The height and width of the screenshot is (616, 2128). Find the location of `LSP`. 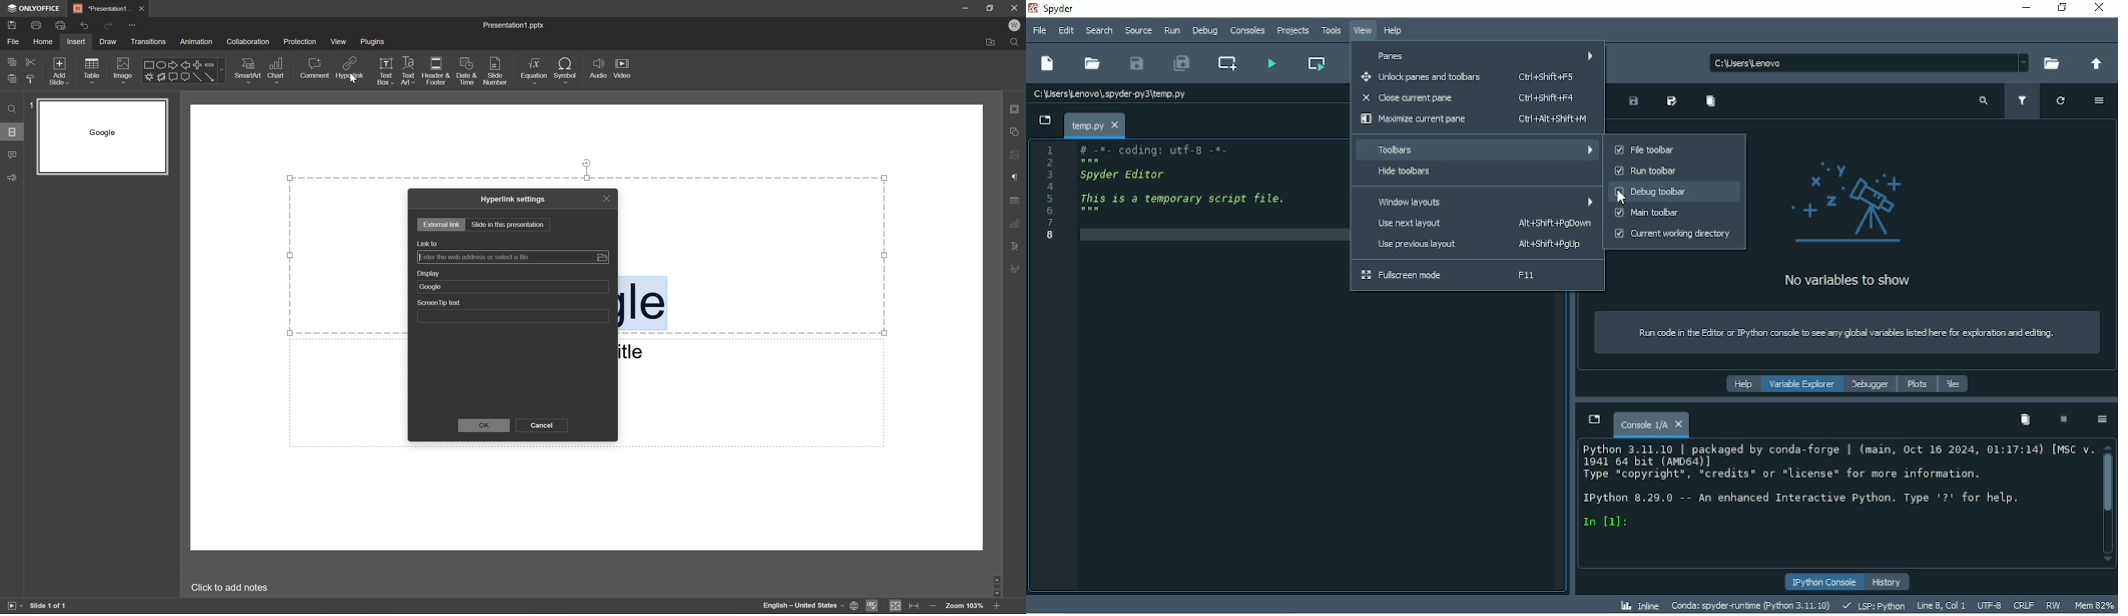

LSP is located at coordinates (1872, 606).